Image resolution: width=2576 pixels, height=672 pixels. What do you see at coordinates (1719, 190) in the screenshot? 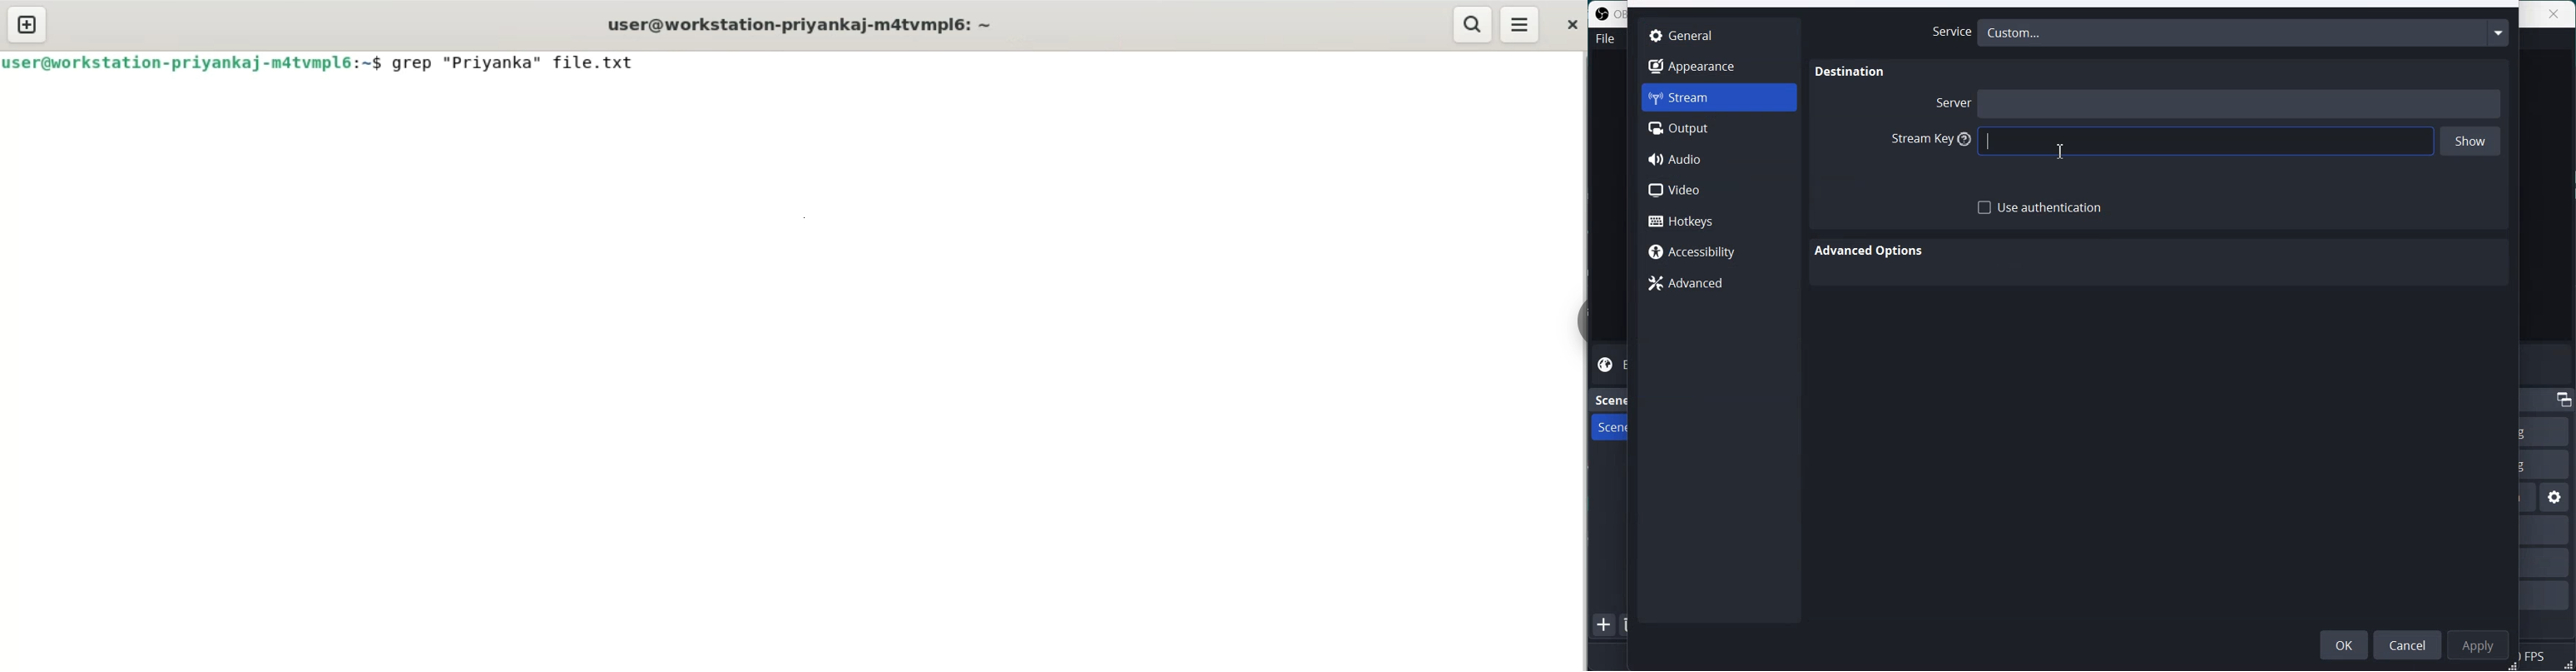
I see `Video` at bounding box center [1719, 190].